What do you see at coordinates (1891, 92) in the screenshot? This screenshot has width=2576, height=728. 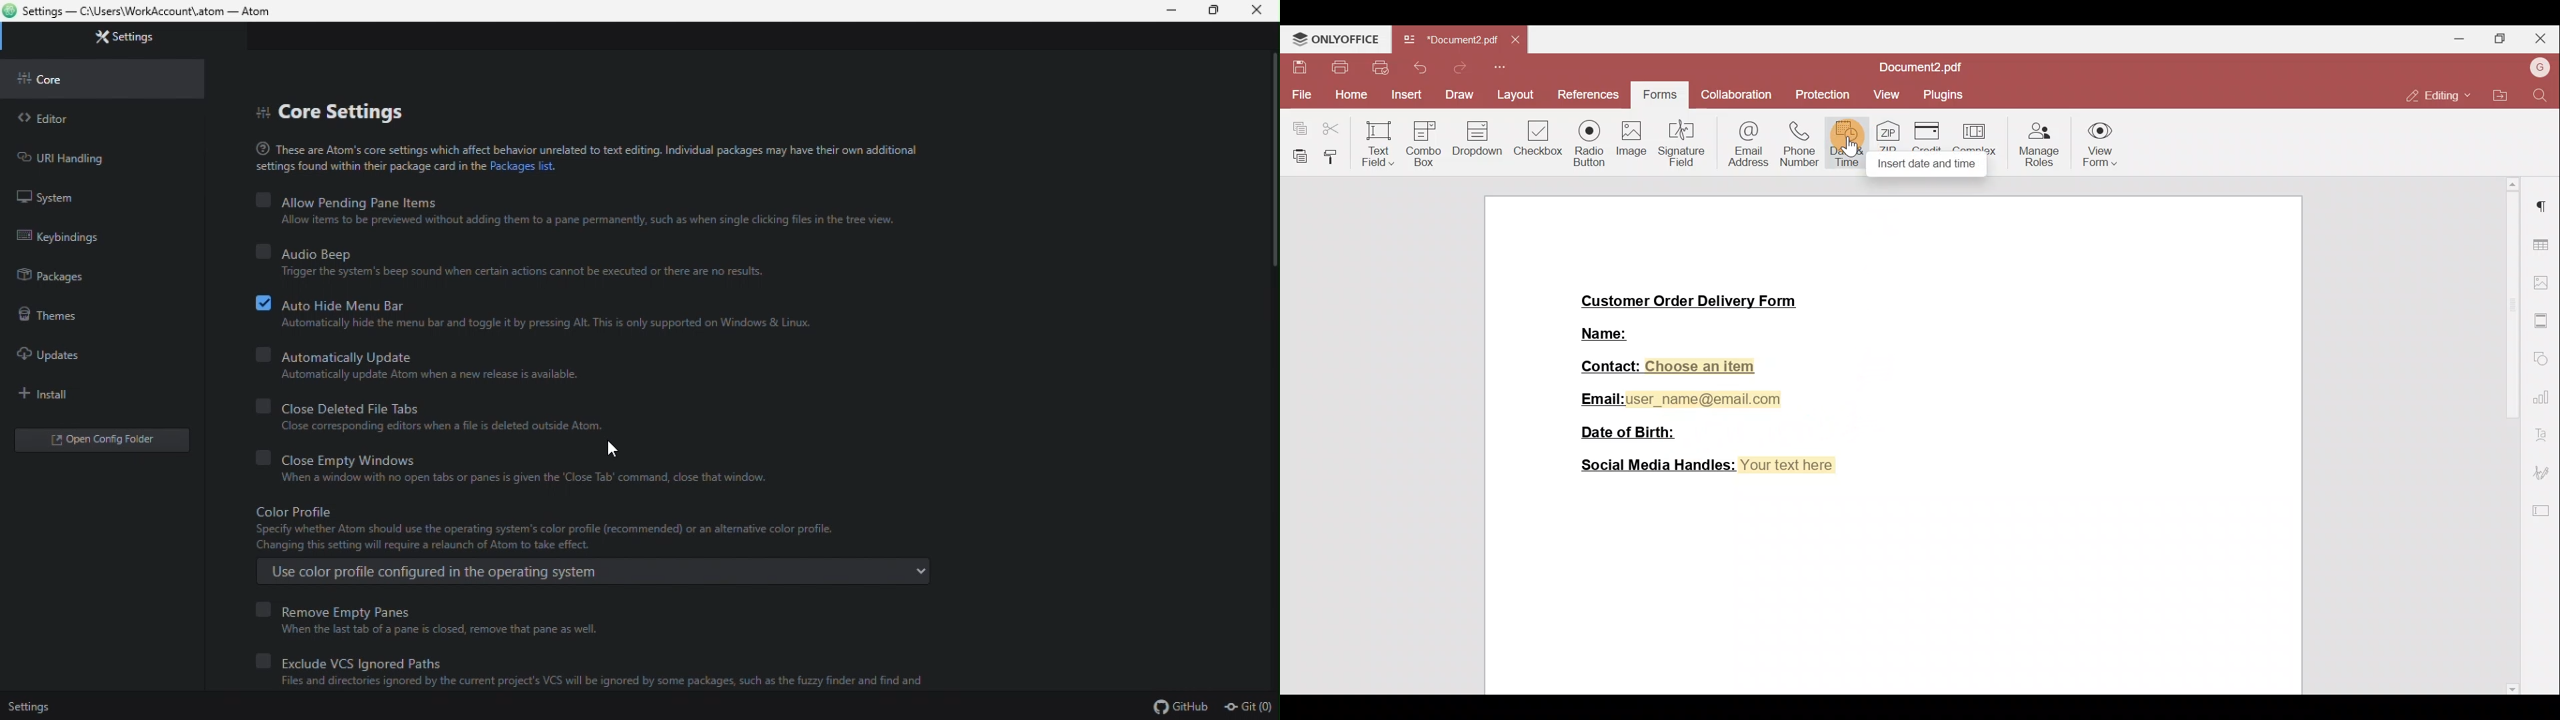 I see `View` at bounding box center [1891, 92].